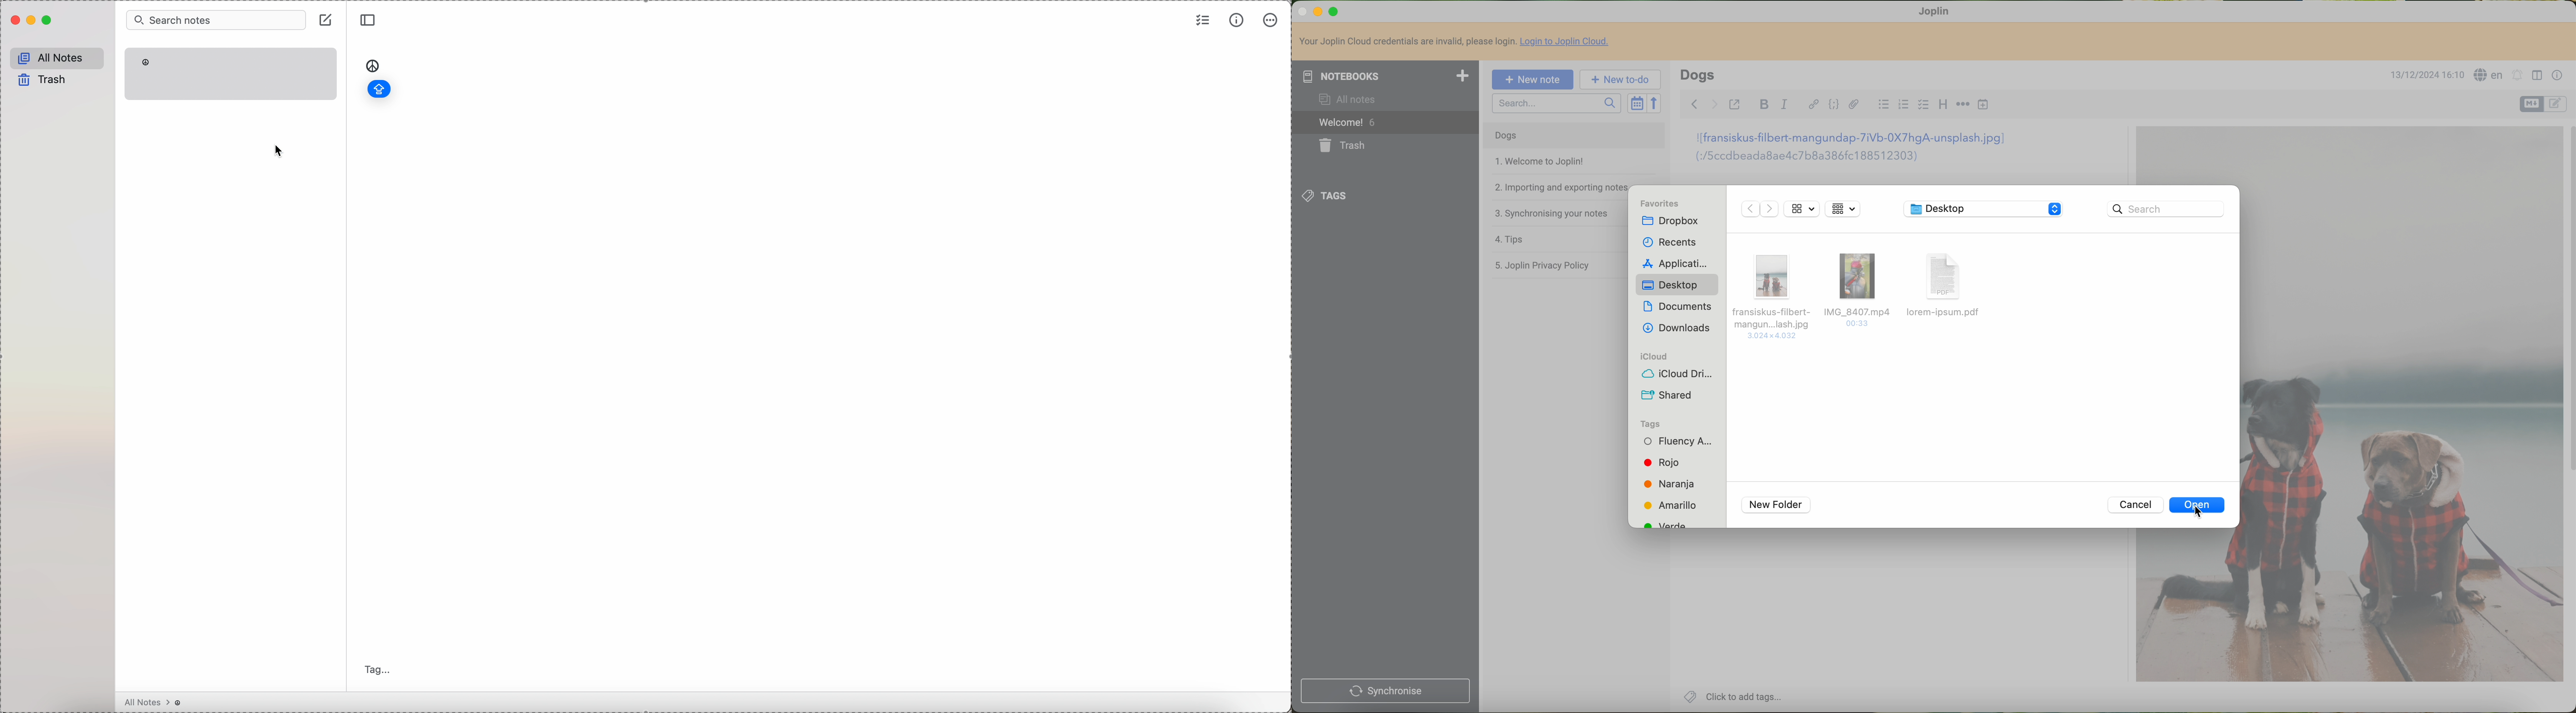 Image resolution: width=2576 pixels, height=728 pixels. What do you see at coordinates (1666, 524) in the screenshot?
I see `green tag` at bounding box center [1666, 524].